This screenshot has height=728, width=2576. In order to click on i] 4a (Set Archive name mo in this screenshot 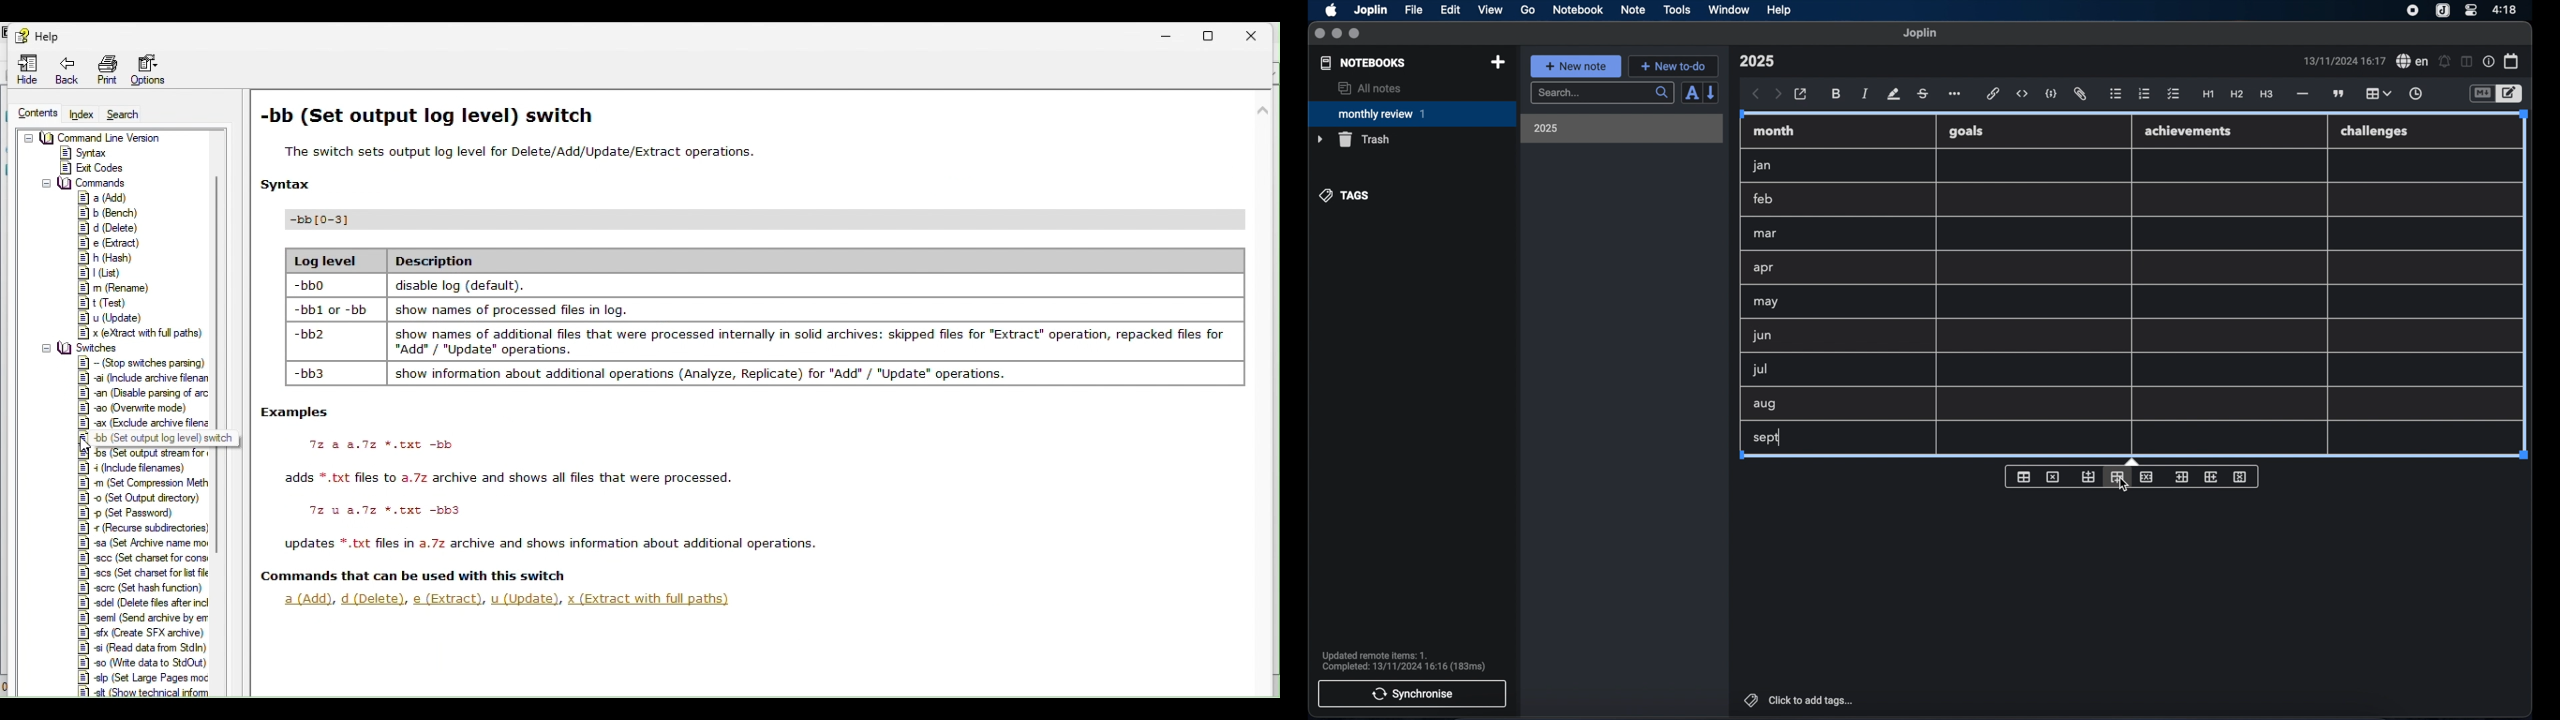, I will do `click(143, 544)`.